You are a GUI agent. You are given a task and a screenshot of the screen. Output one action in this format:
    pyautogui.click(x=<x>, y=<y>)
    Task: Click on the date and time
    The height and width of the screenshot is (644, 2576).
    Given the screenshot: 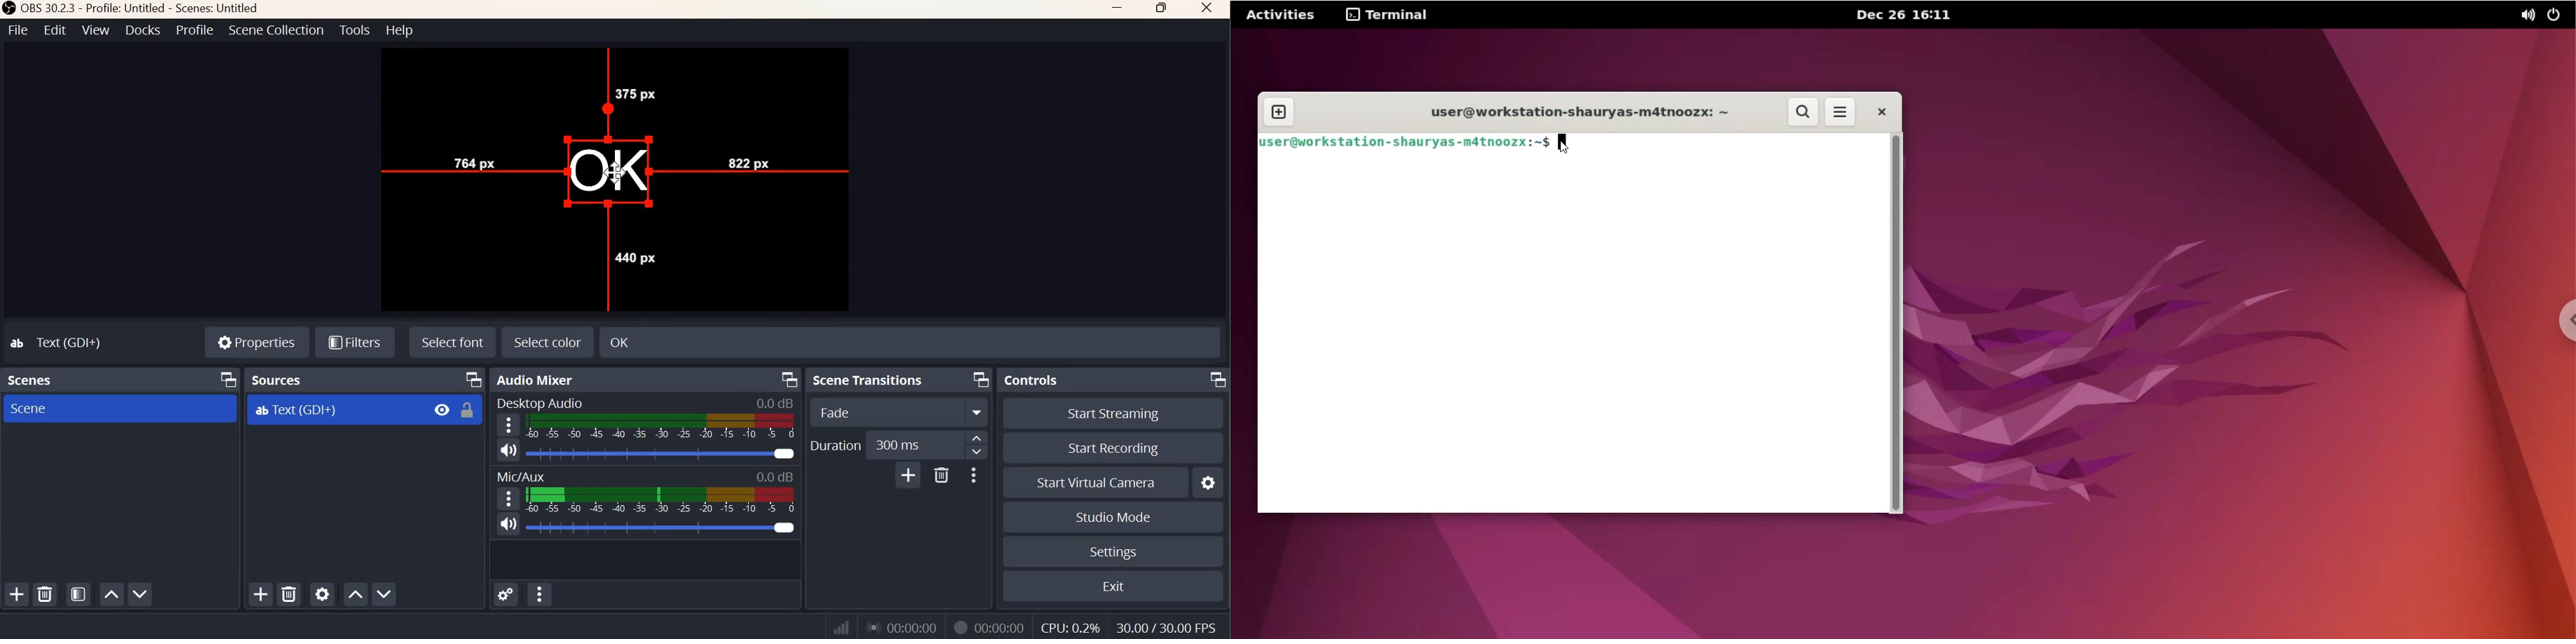 What is the action you would take?
    pyautogui.click(x=1904, y=13)
    